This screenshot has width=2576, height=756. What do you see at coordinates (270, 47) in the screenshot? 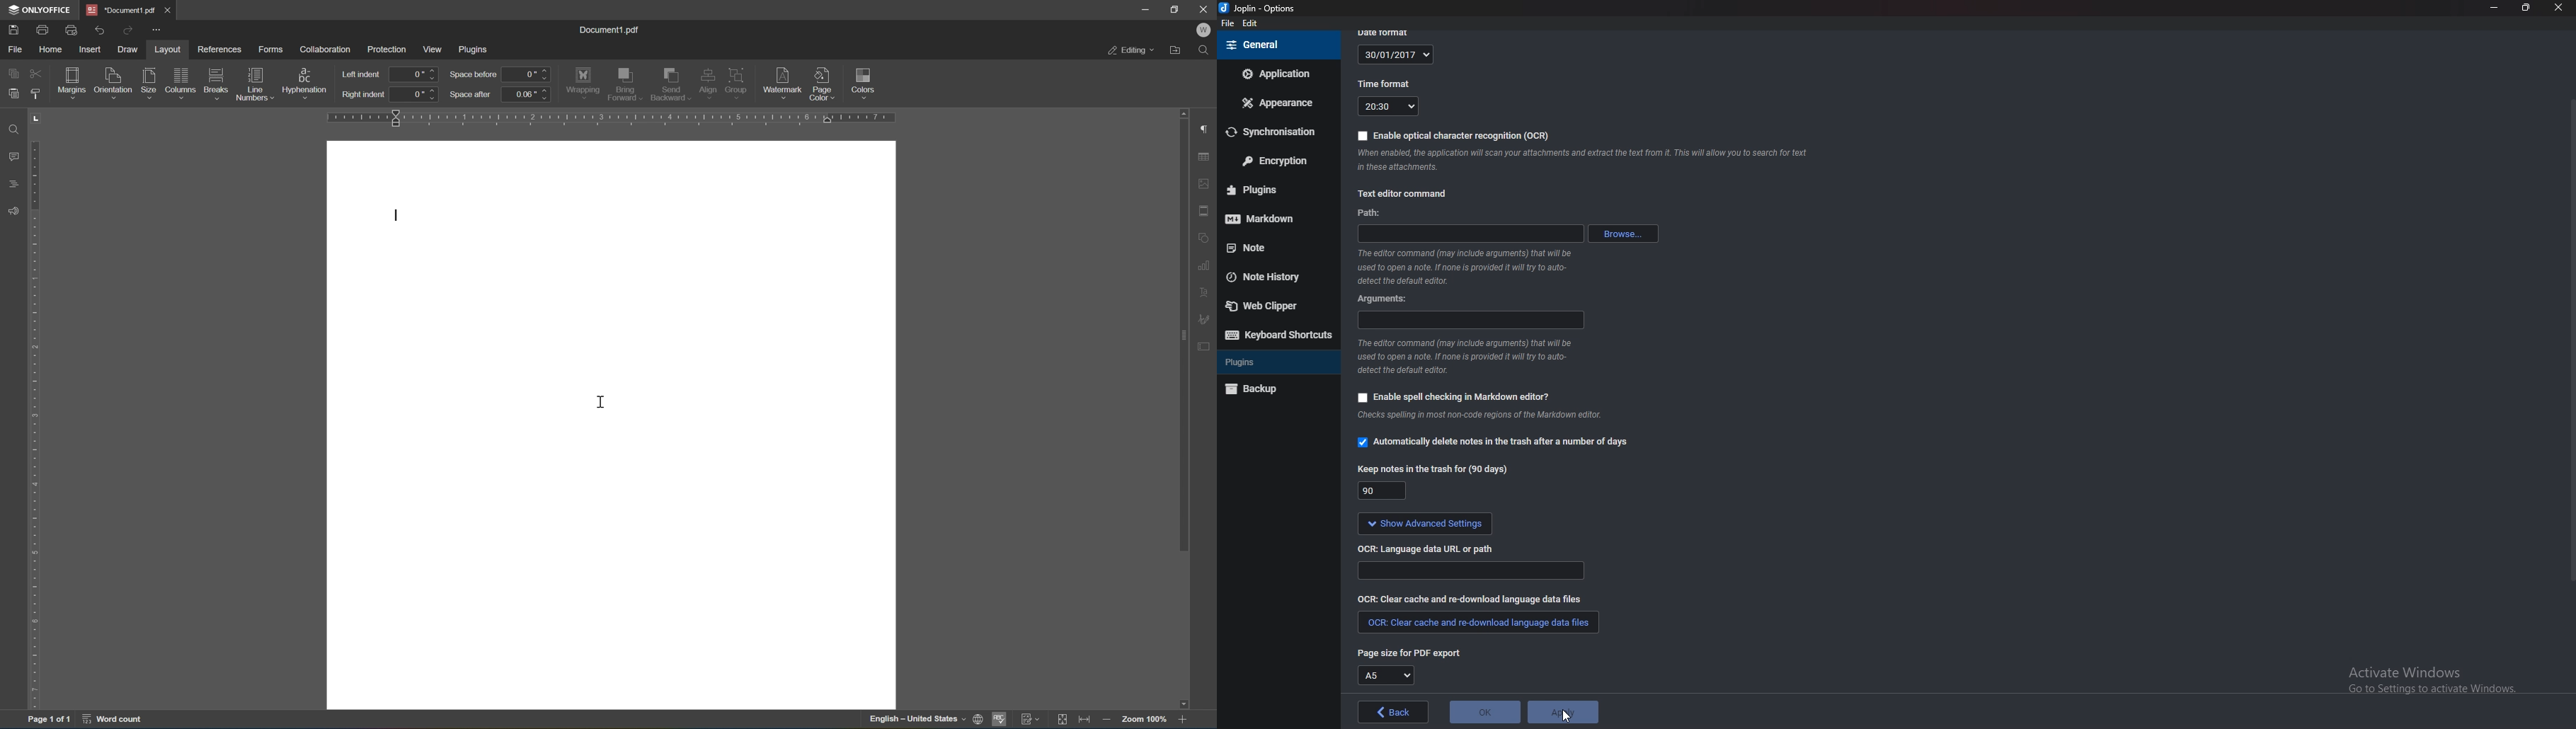
I see `forms` at bounding box center [270, 47].